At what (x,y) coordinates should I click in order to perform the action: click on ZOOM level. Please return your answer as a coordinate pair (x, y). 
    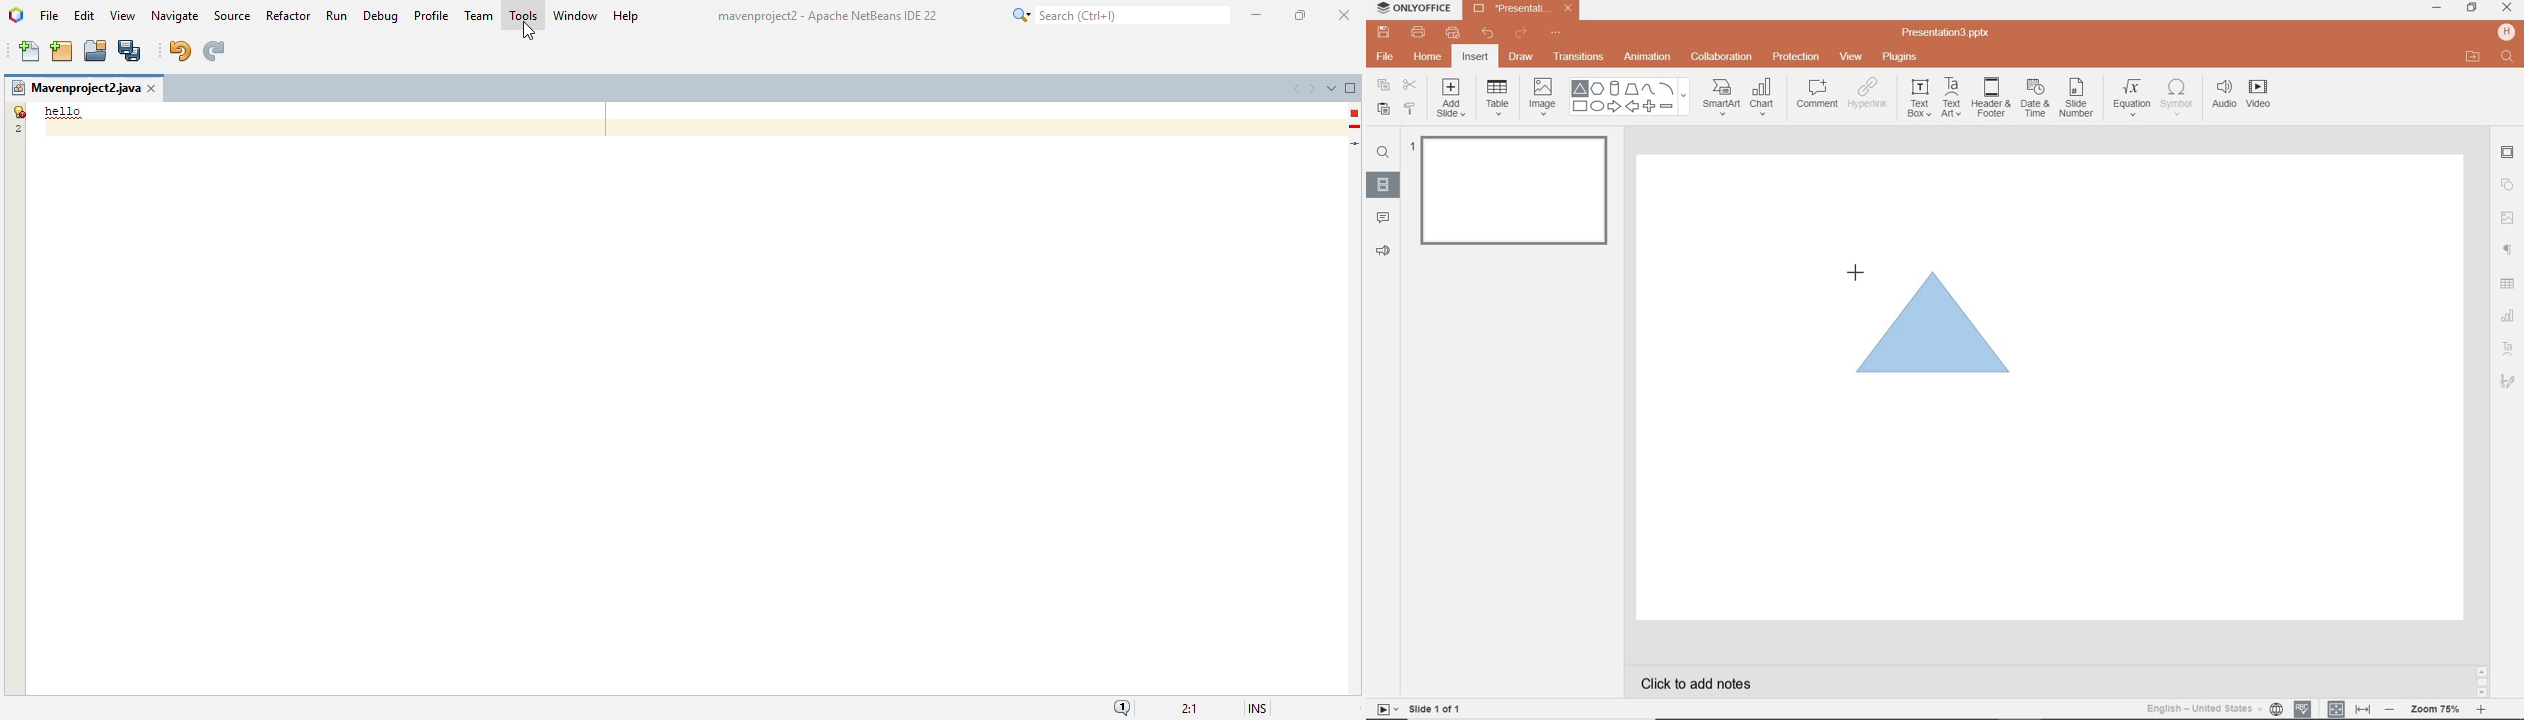
    Looking at the image, I should click on (2436, 710).